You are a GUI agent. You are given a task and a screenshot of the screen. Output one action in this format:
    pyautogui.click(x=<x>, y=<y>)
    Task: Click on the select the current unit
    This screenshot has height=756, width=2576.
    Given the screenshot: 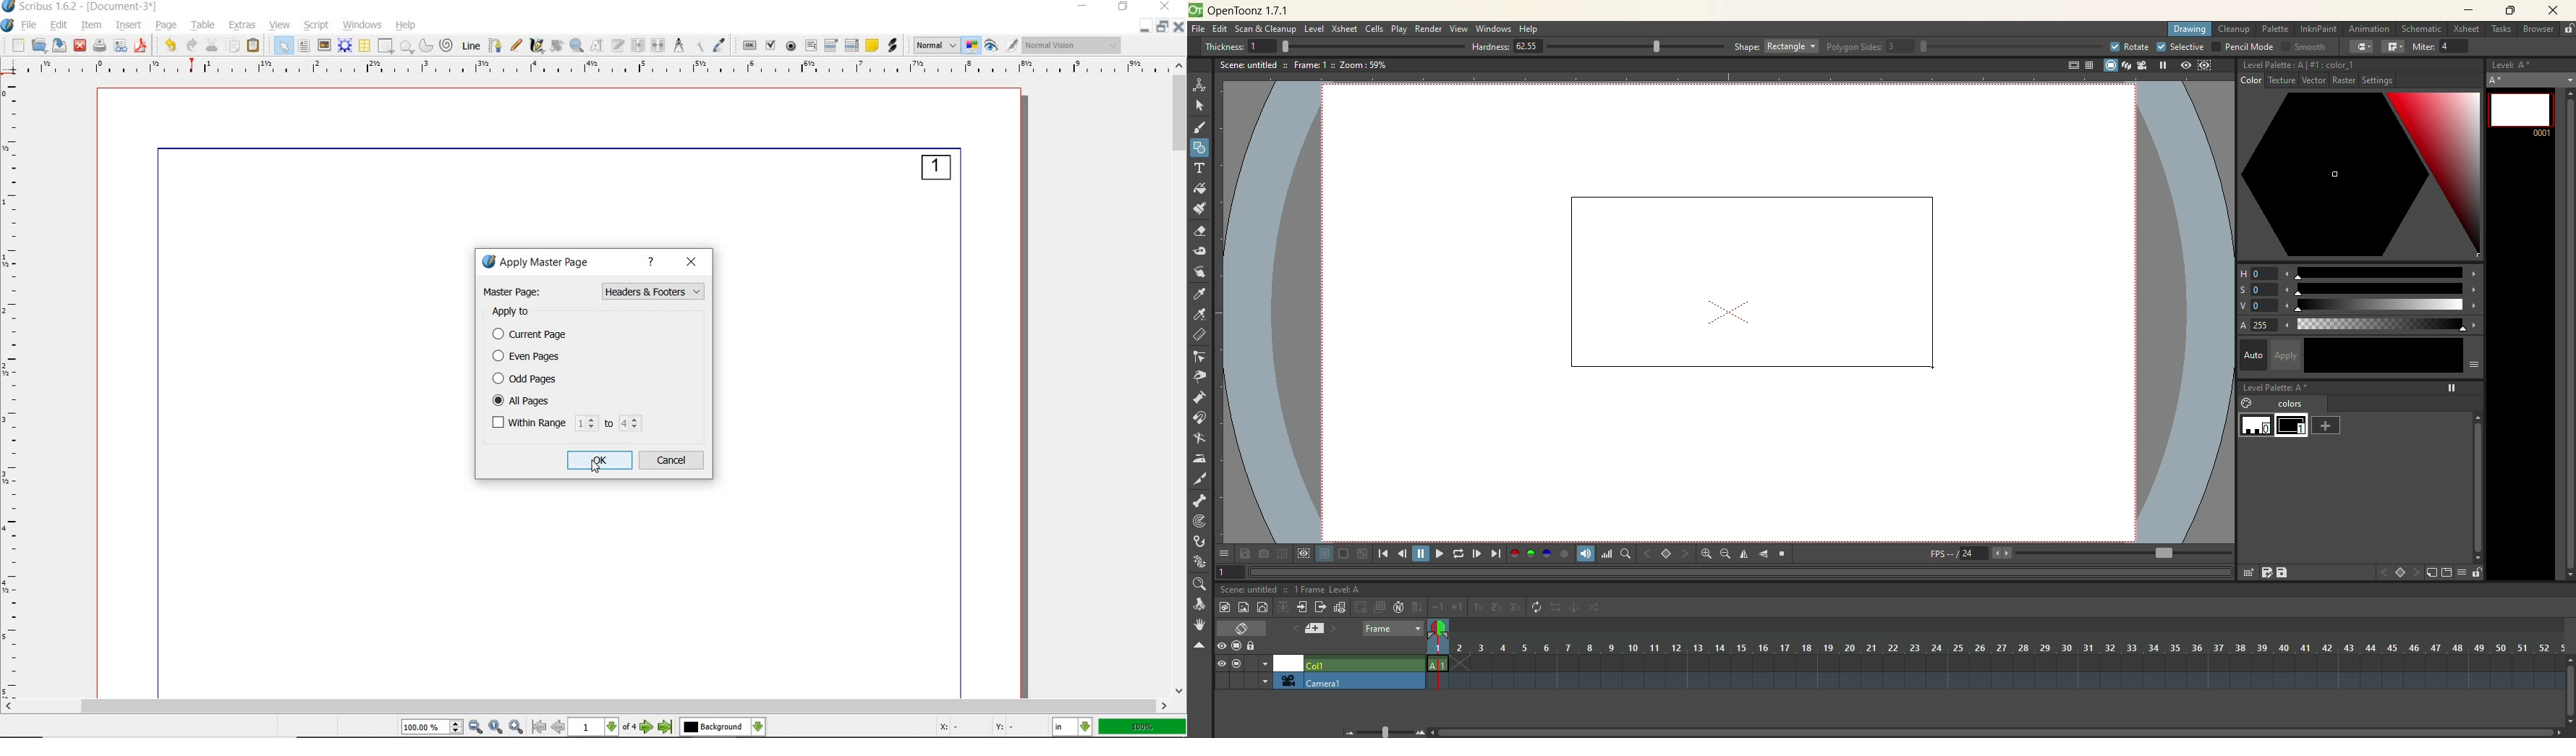 What is the action you would take?
    pyautogui.click(x=1073, y=726)
    